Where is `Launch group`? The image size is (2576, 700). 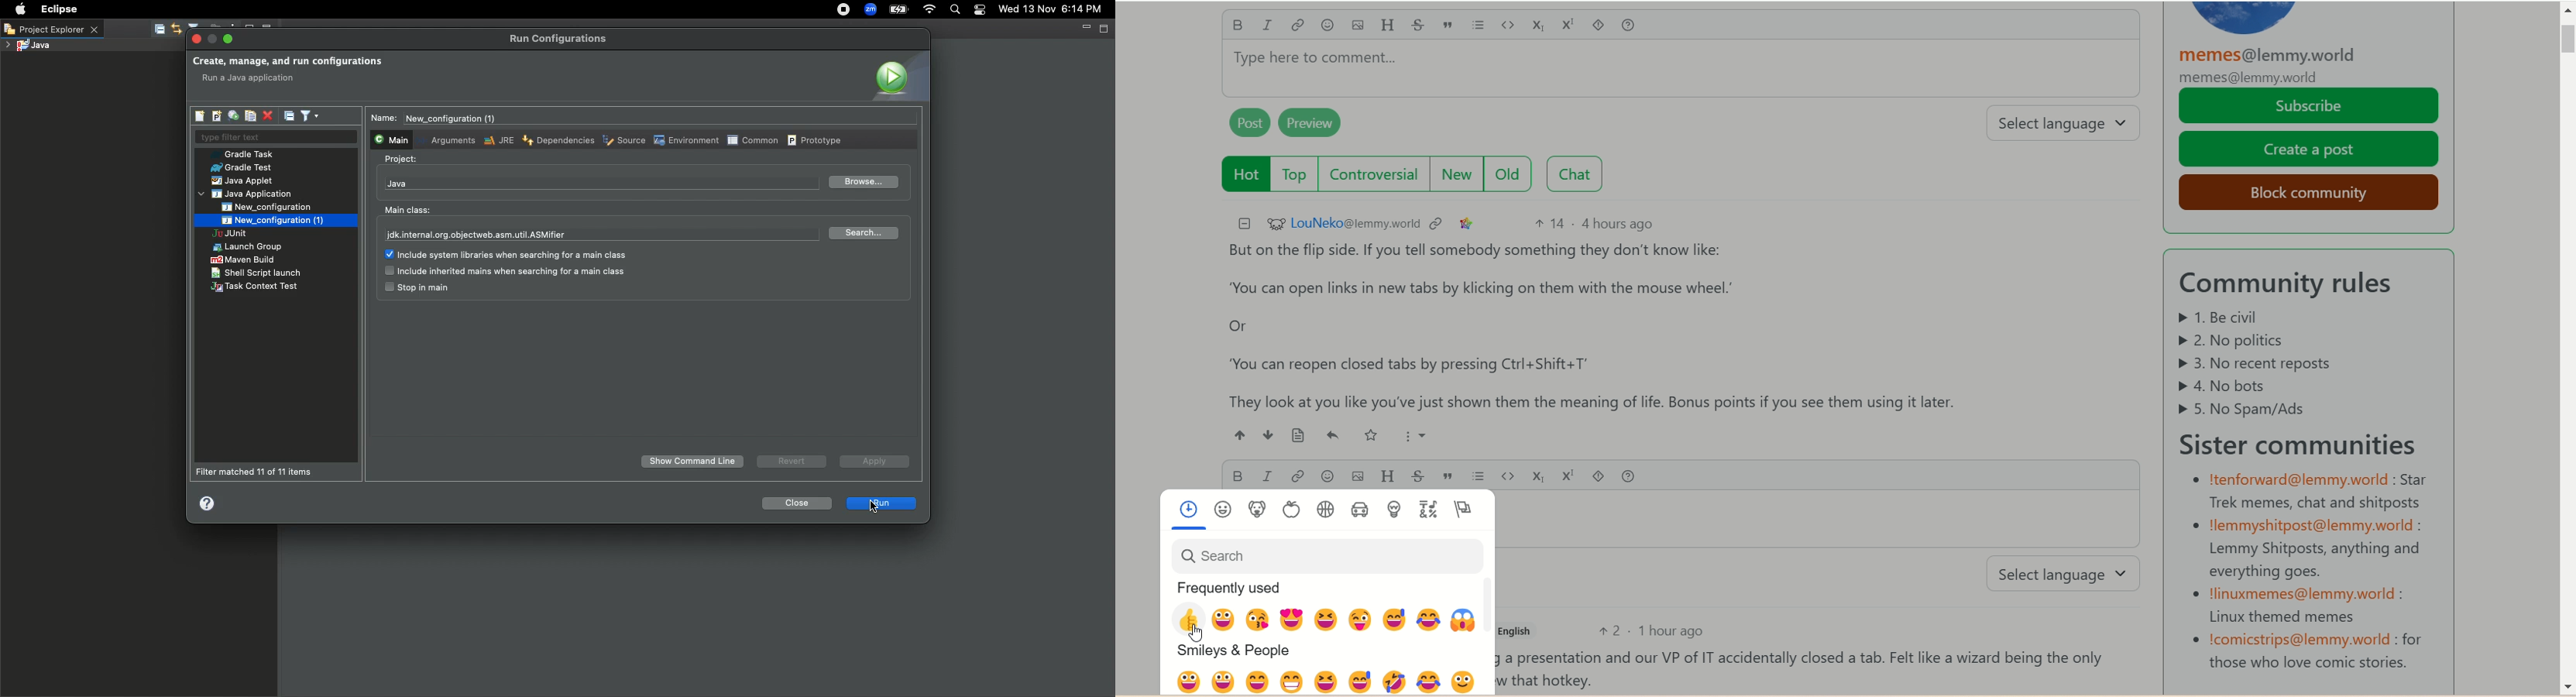
Launch group is located at coordinates (249, 247).